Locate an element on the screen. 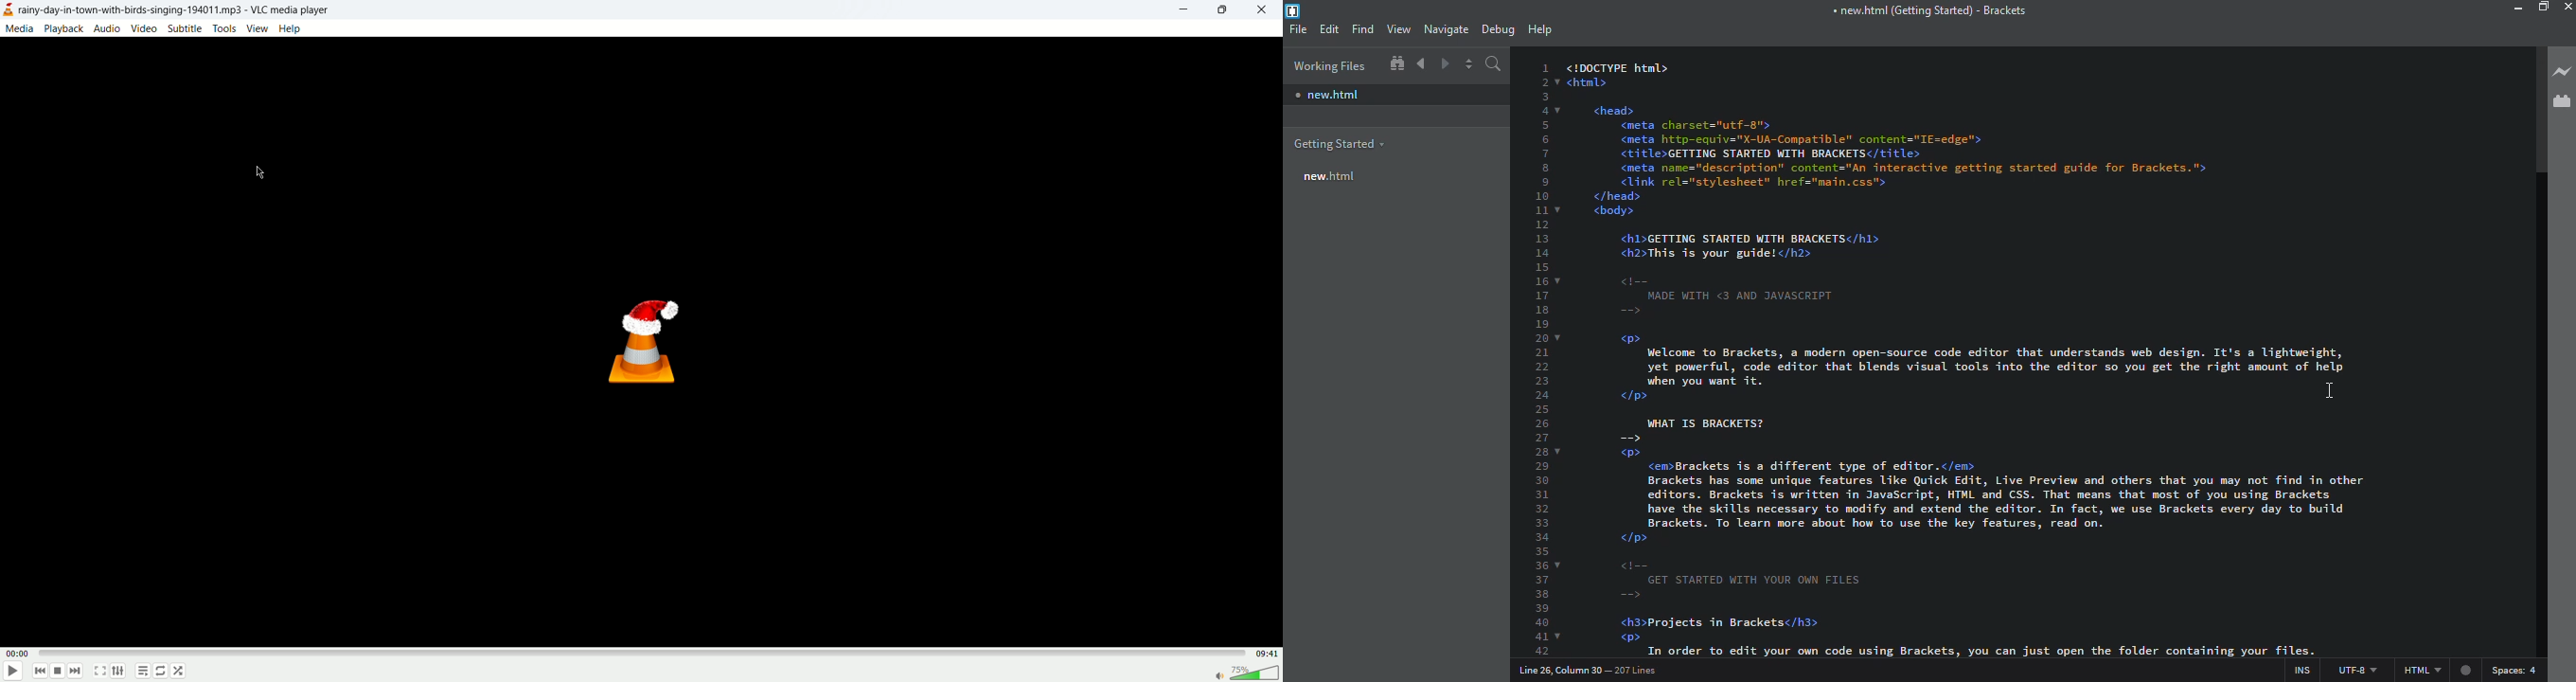 The image size is (2576, 700). minimize is located at coordinates (1181, 11).